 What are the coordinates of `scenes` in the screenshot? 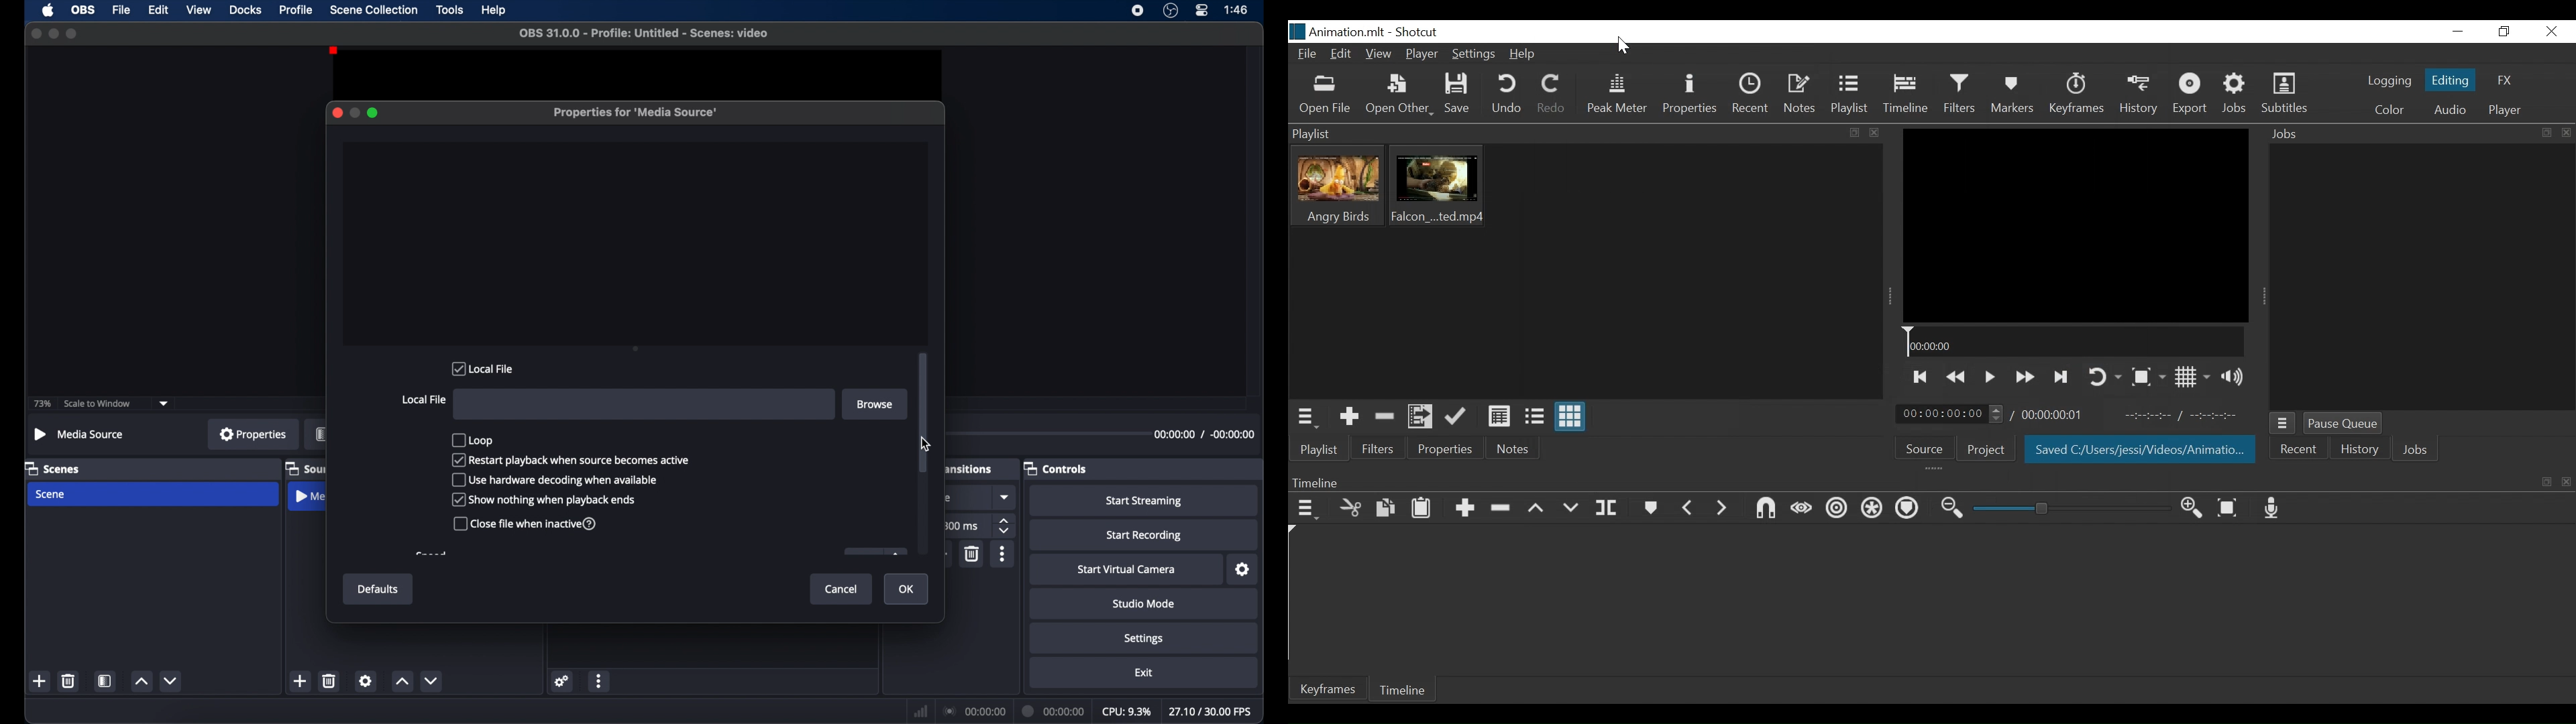 It's located at (52, 469).